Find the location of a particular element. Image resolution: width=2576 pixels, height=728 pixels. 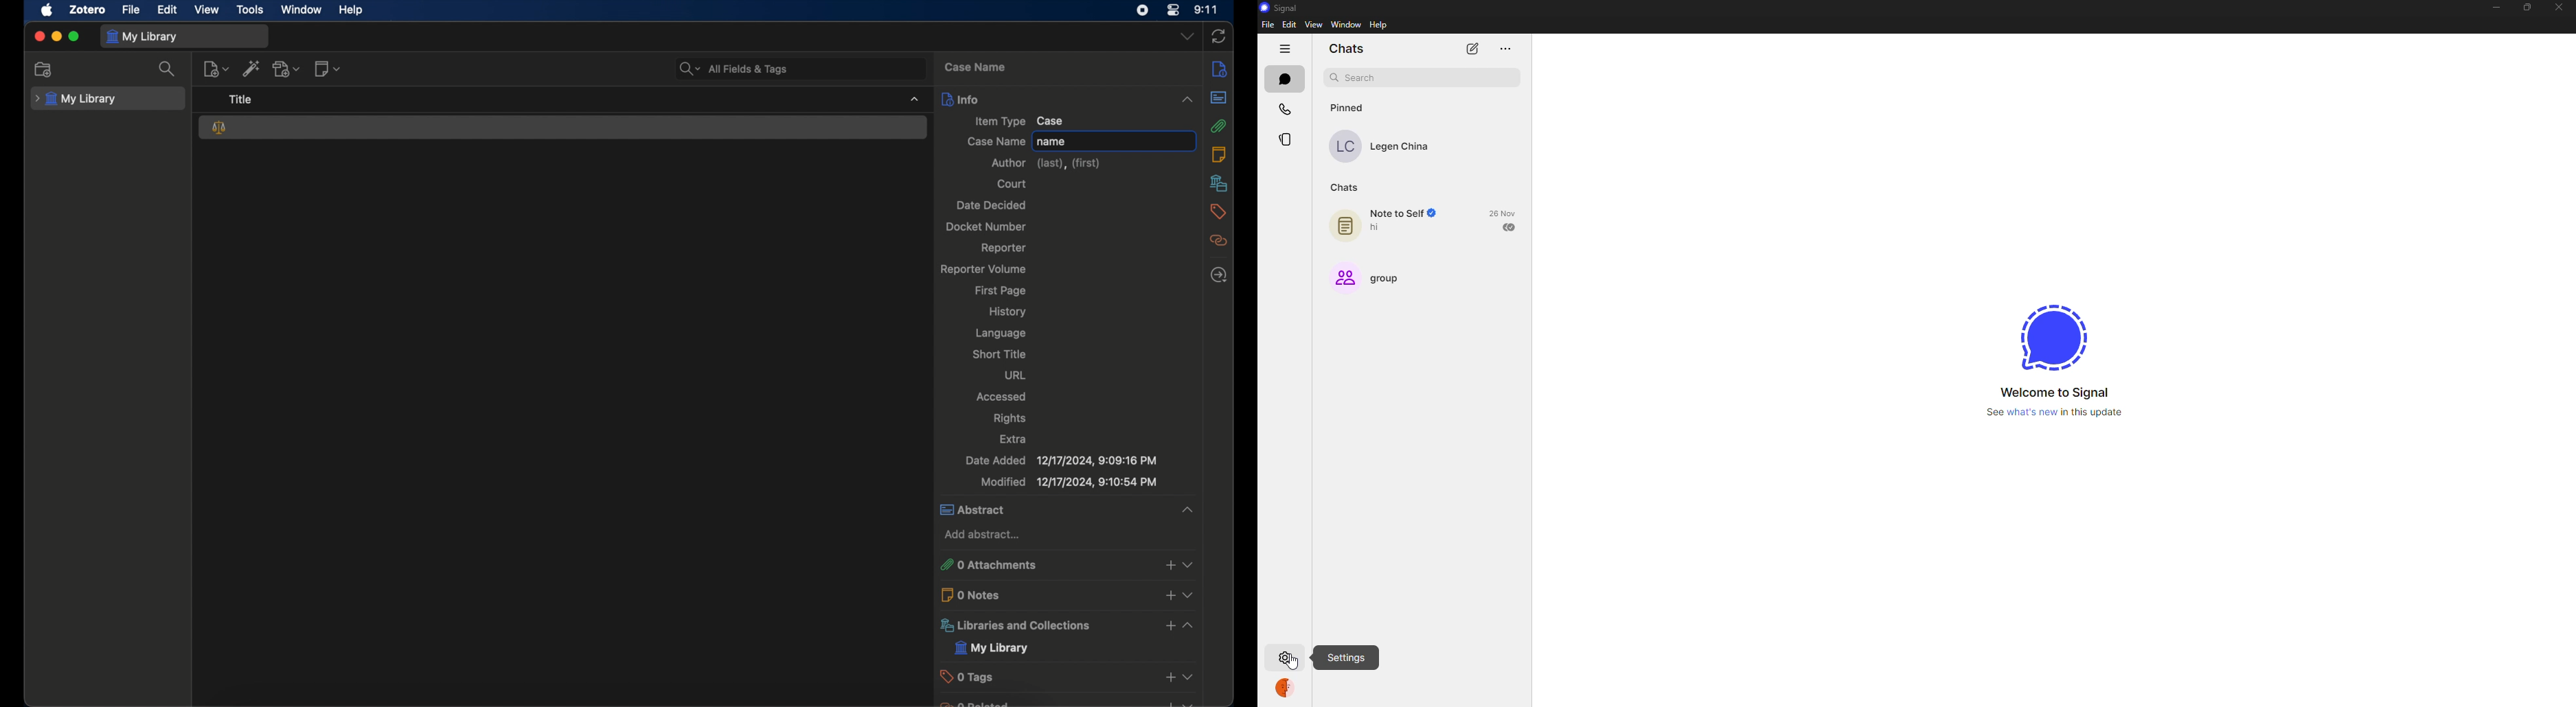

libraries is located at coordinates (1219, 183).